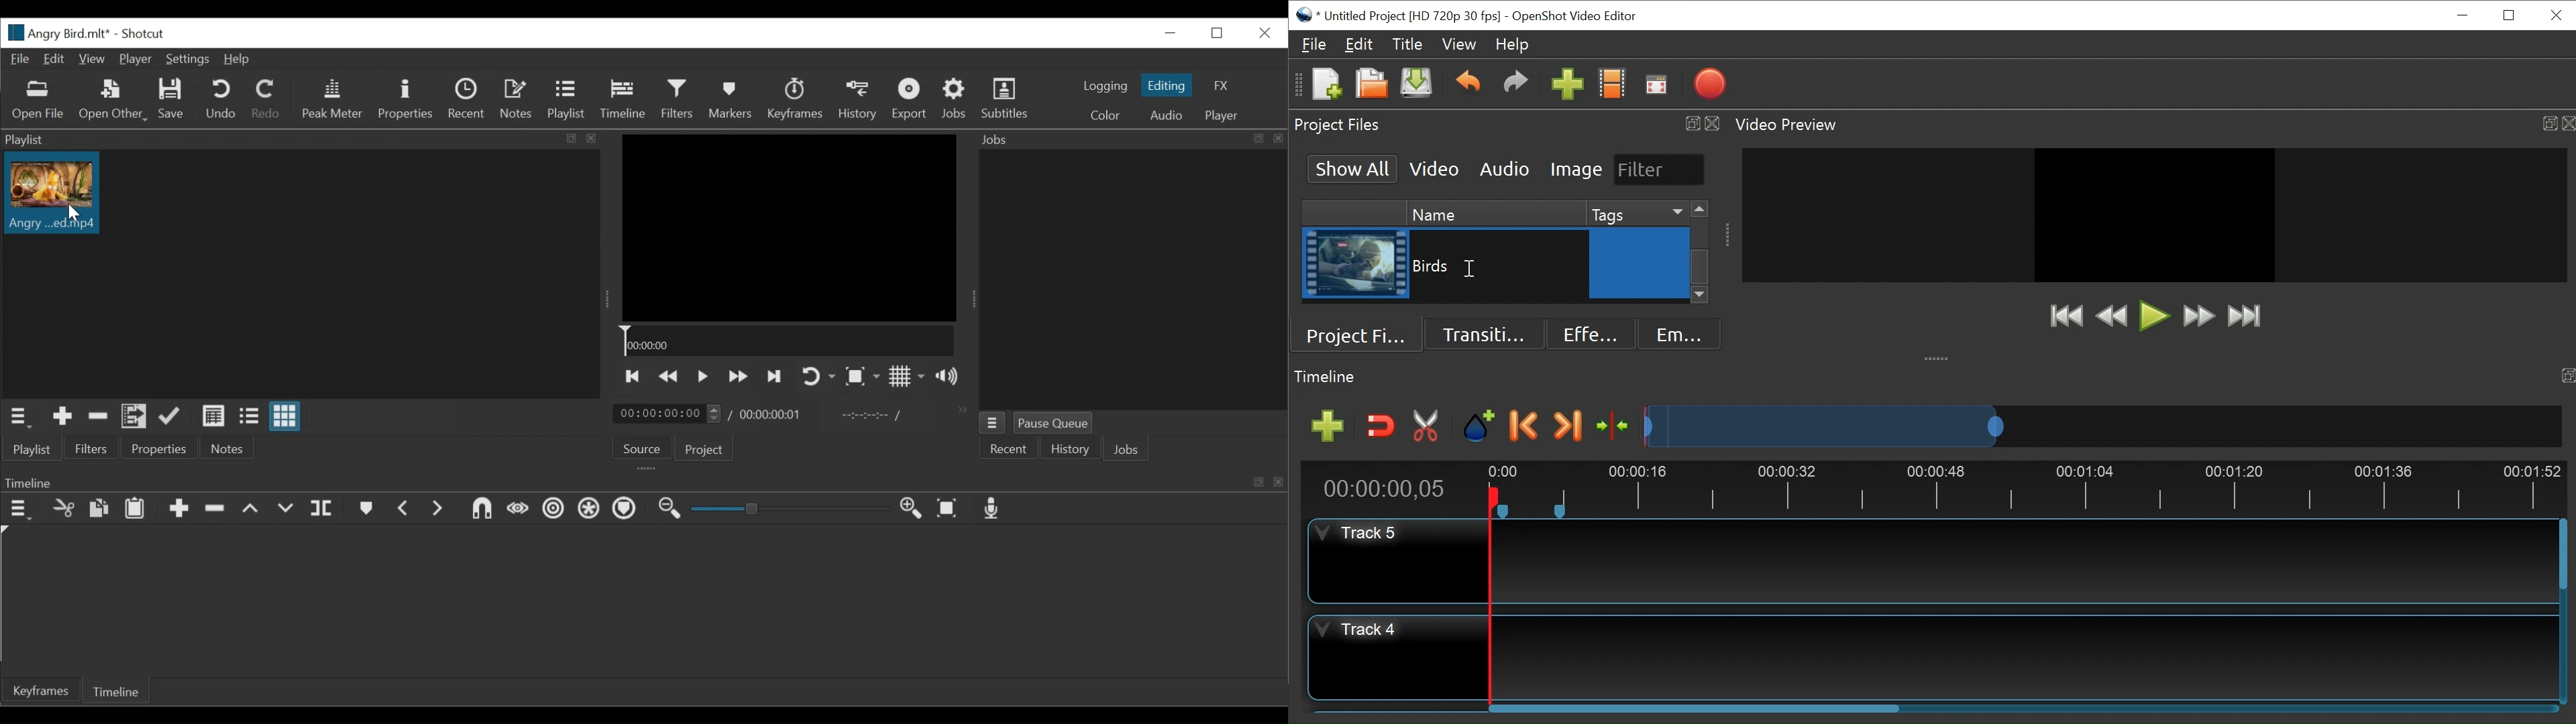 The width and height of the screenshot is (2576, 728). What do you see at coordinates (1435, 168) in the screenshot?
I see `Video` at bounding box center [1435, 168].